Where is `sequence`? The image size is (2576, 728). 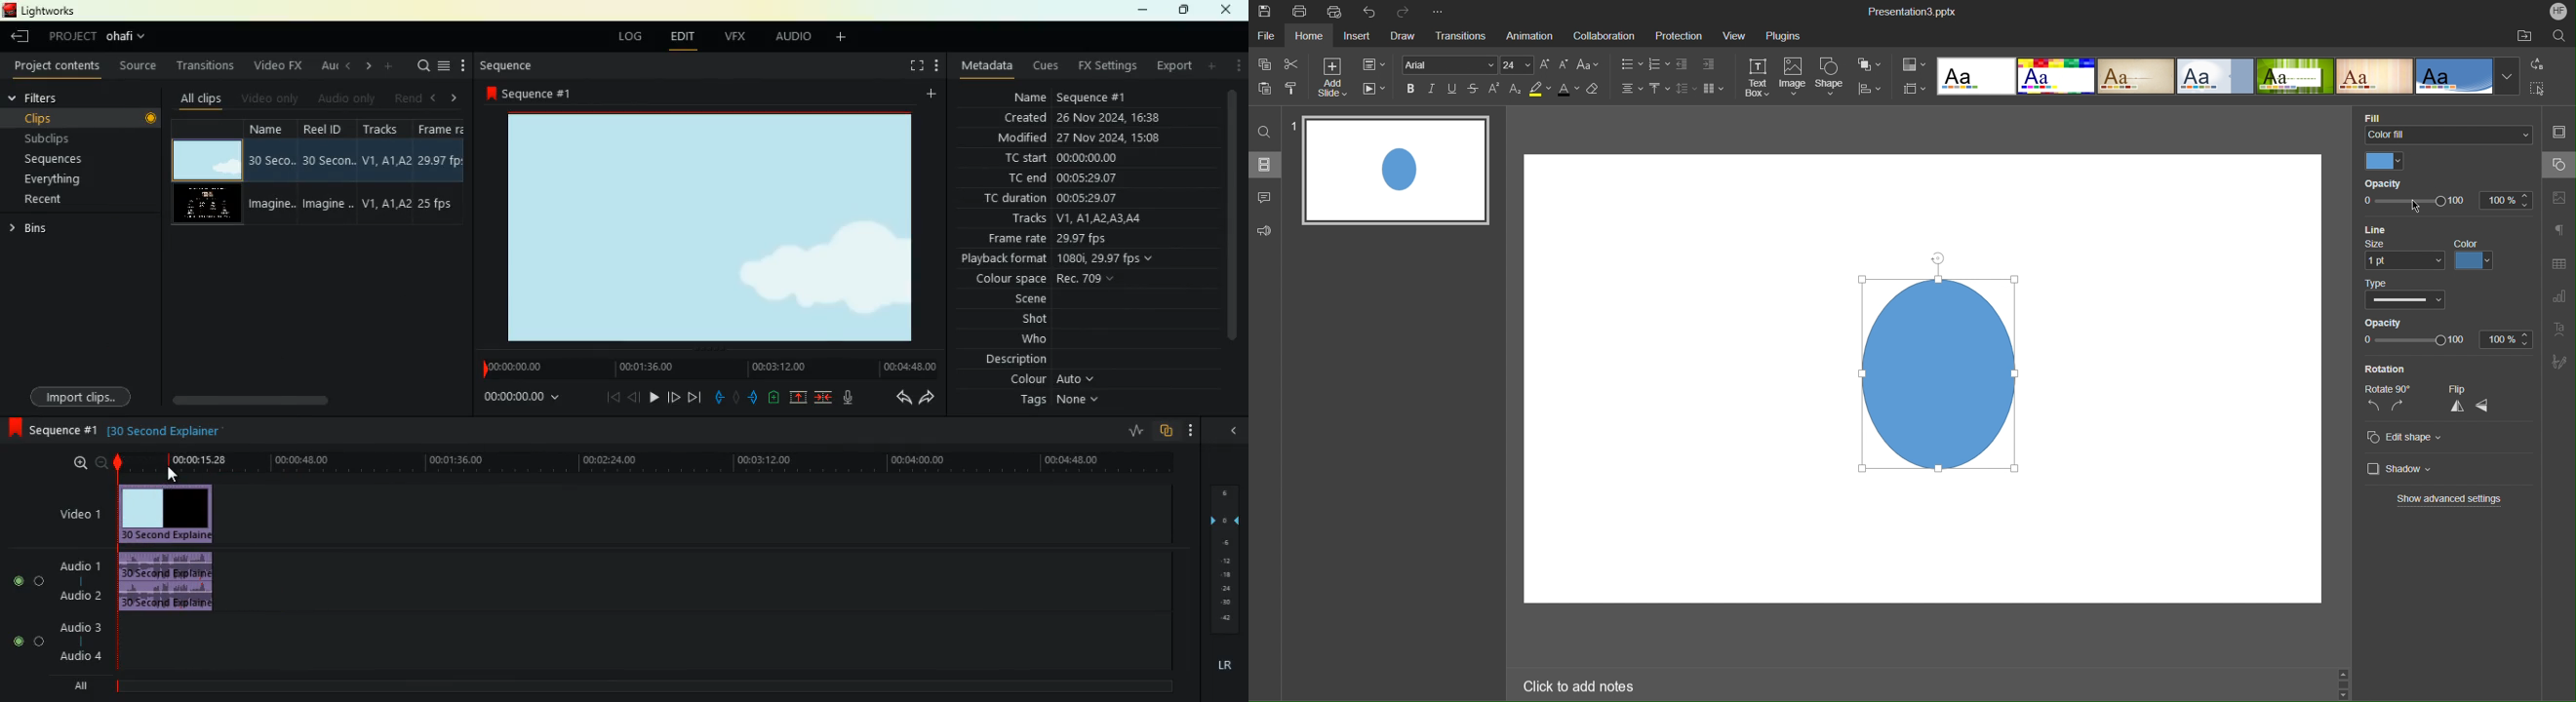 sequence is located at coordinates (530, 93).